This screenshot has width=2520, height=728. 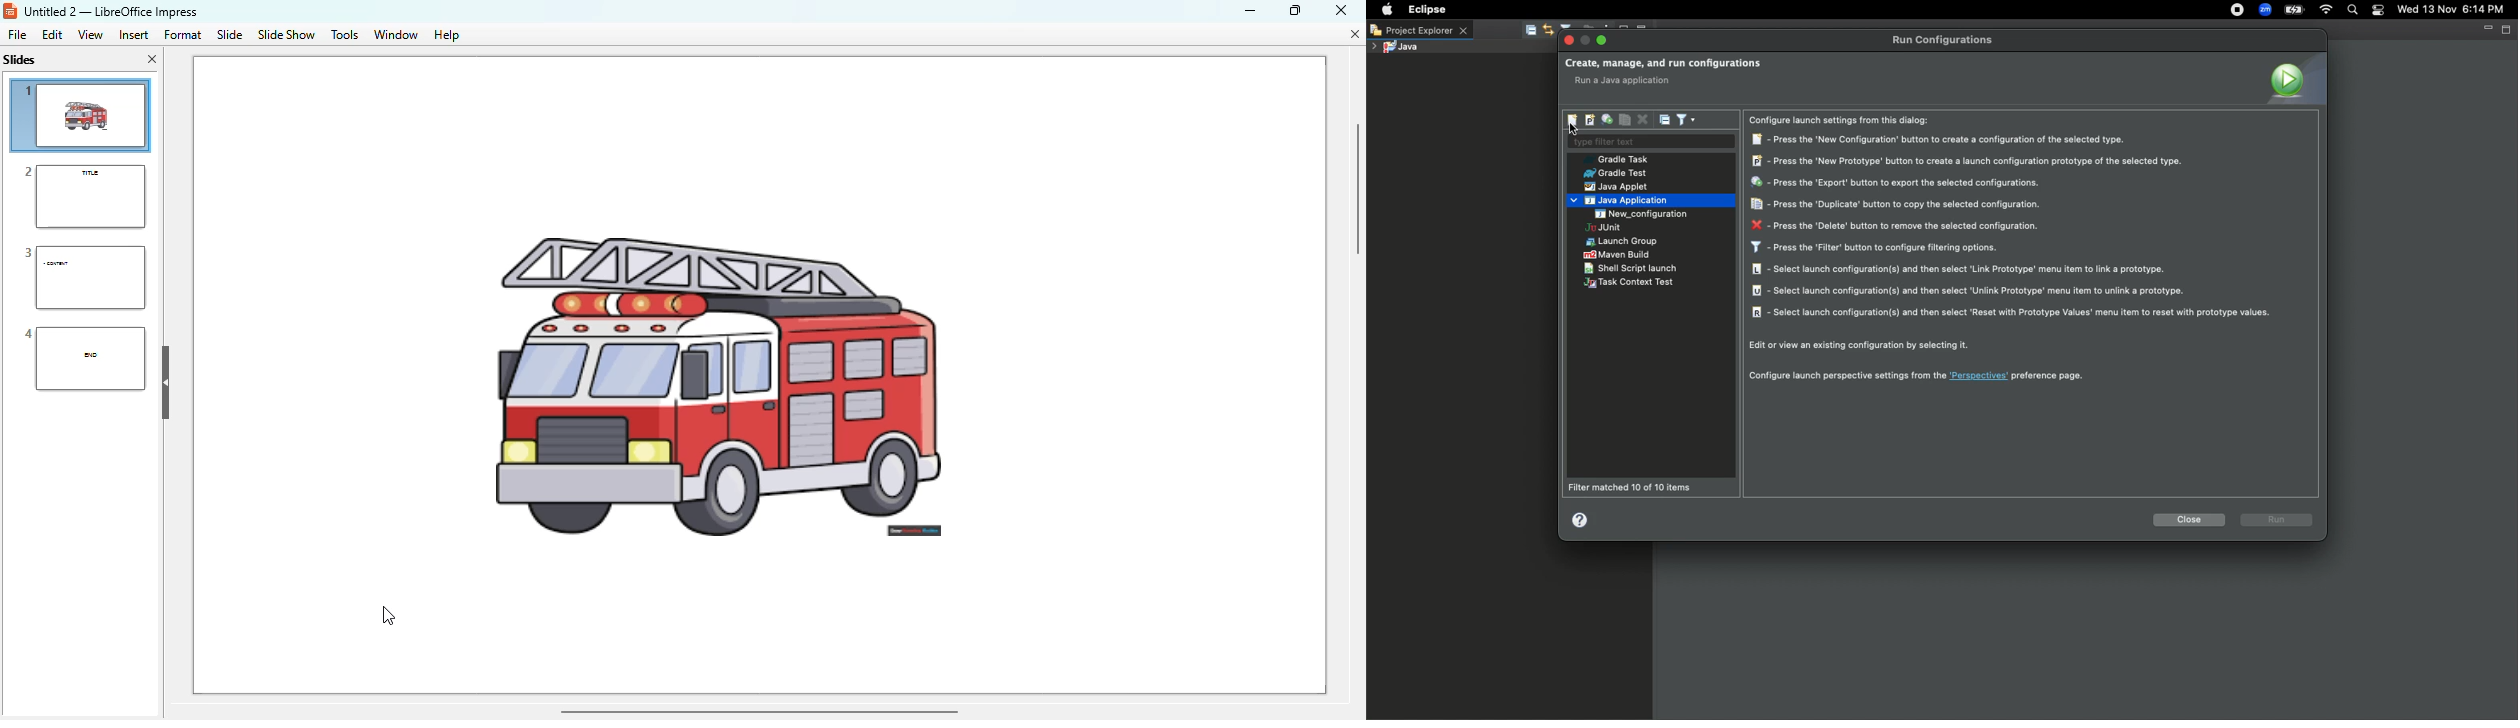 What do you see at coordinates (1573, 120) in the screenshot?
I see `New launch configuration` at bounding box center [1573, 120].